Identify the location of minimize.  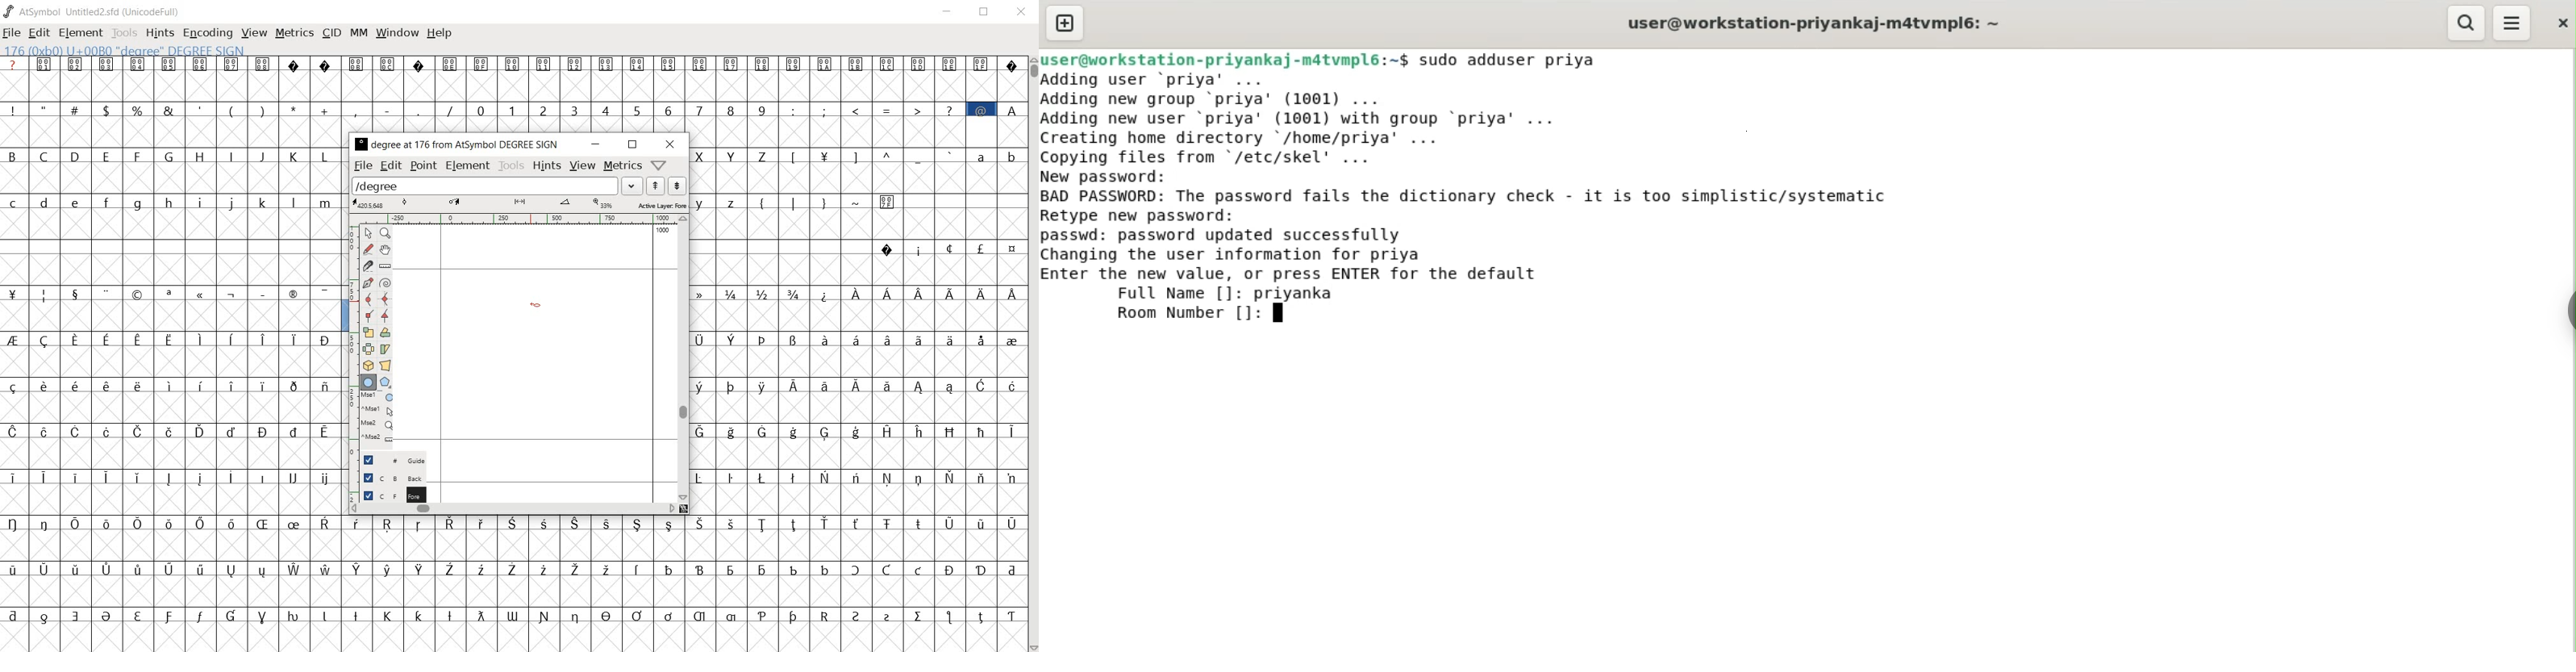
(948, 11).